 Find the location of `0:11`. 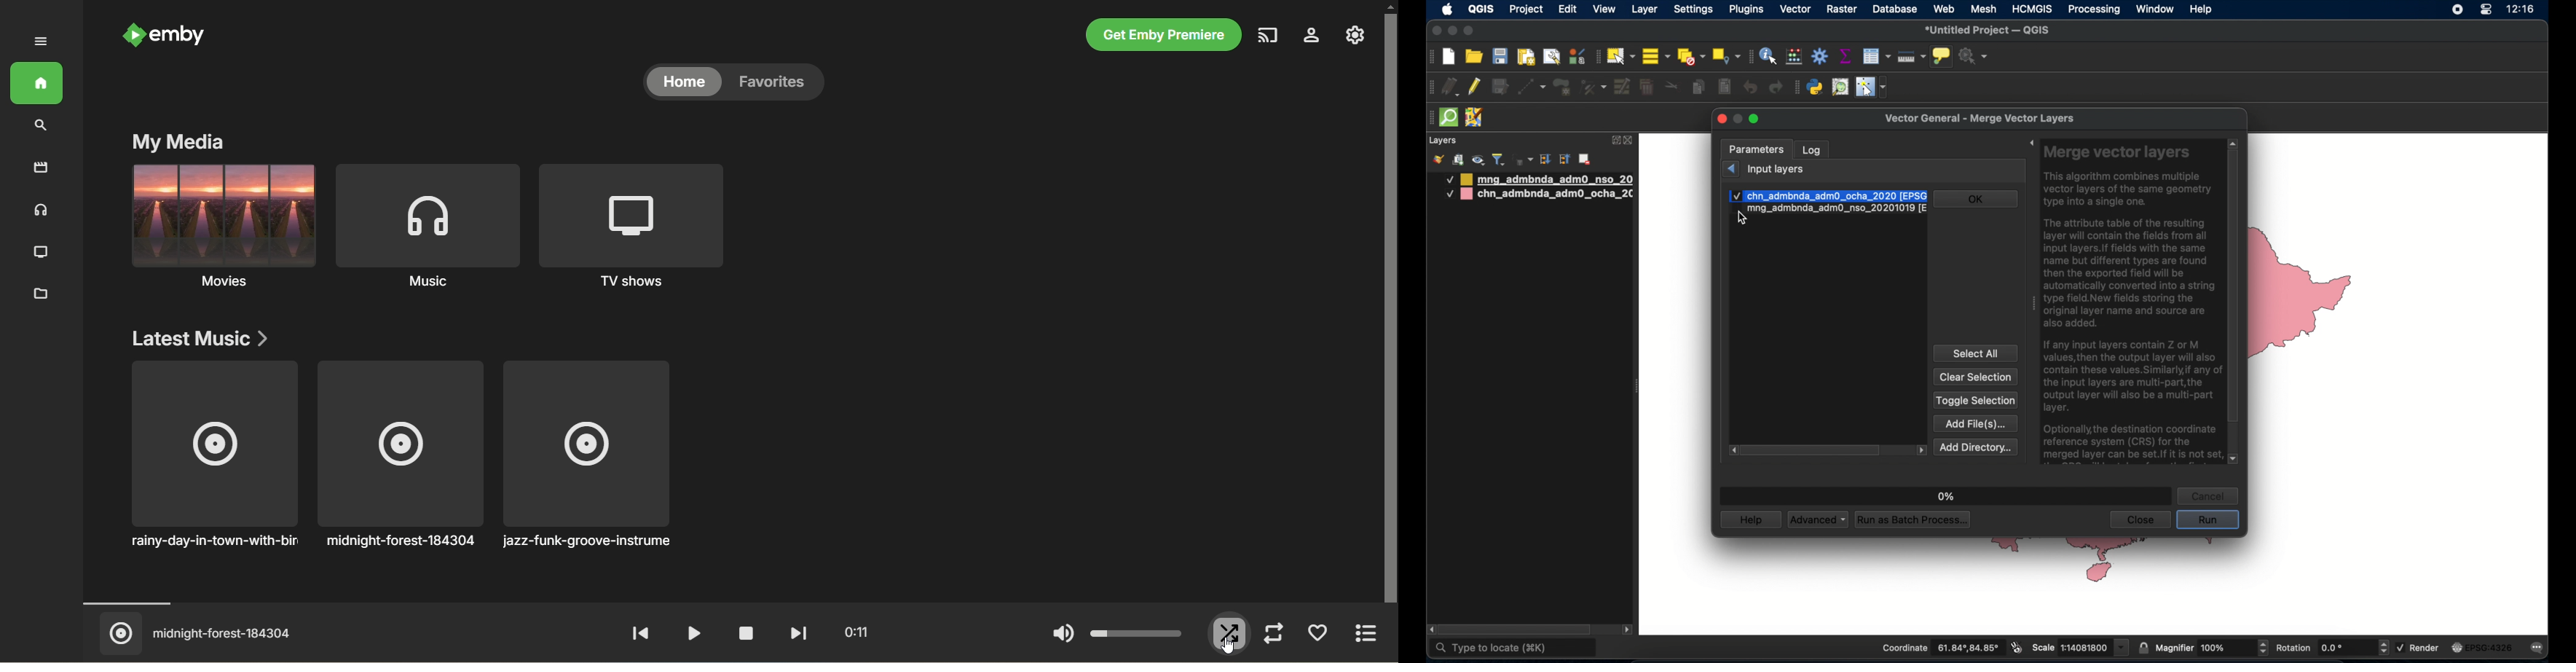

0:11 is located at coordinates (851, 632).